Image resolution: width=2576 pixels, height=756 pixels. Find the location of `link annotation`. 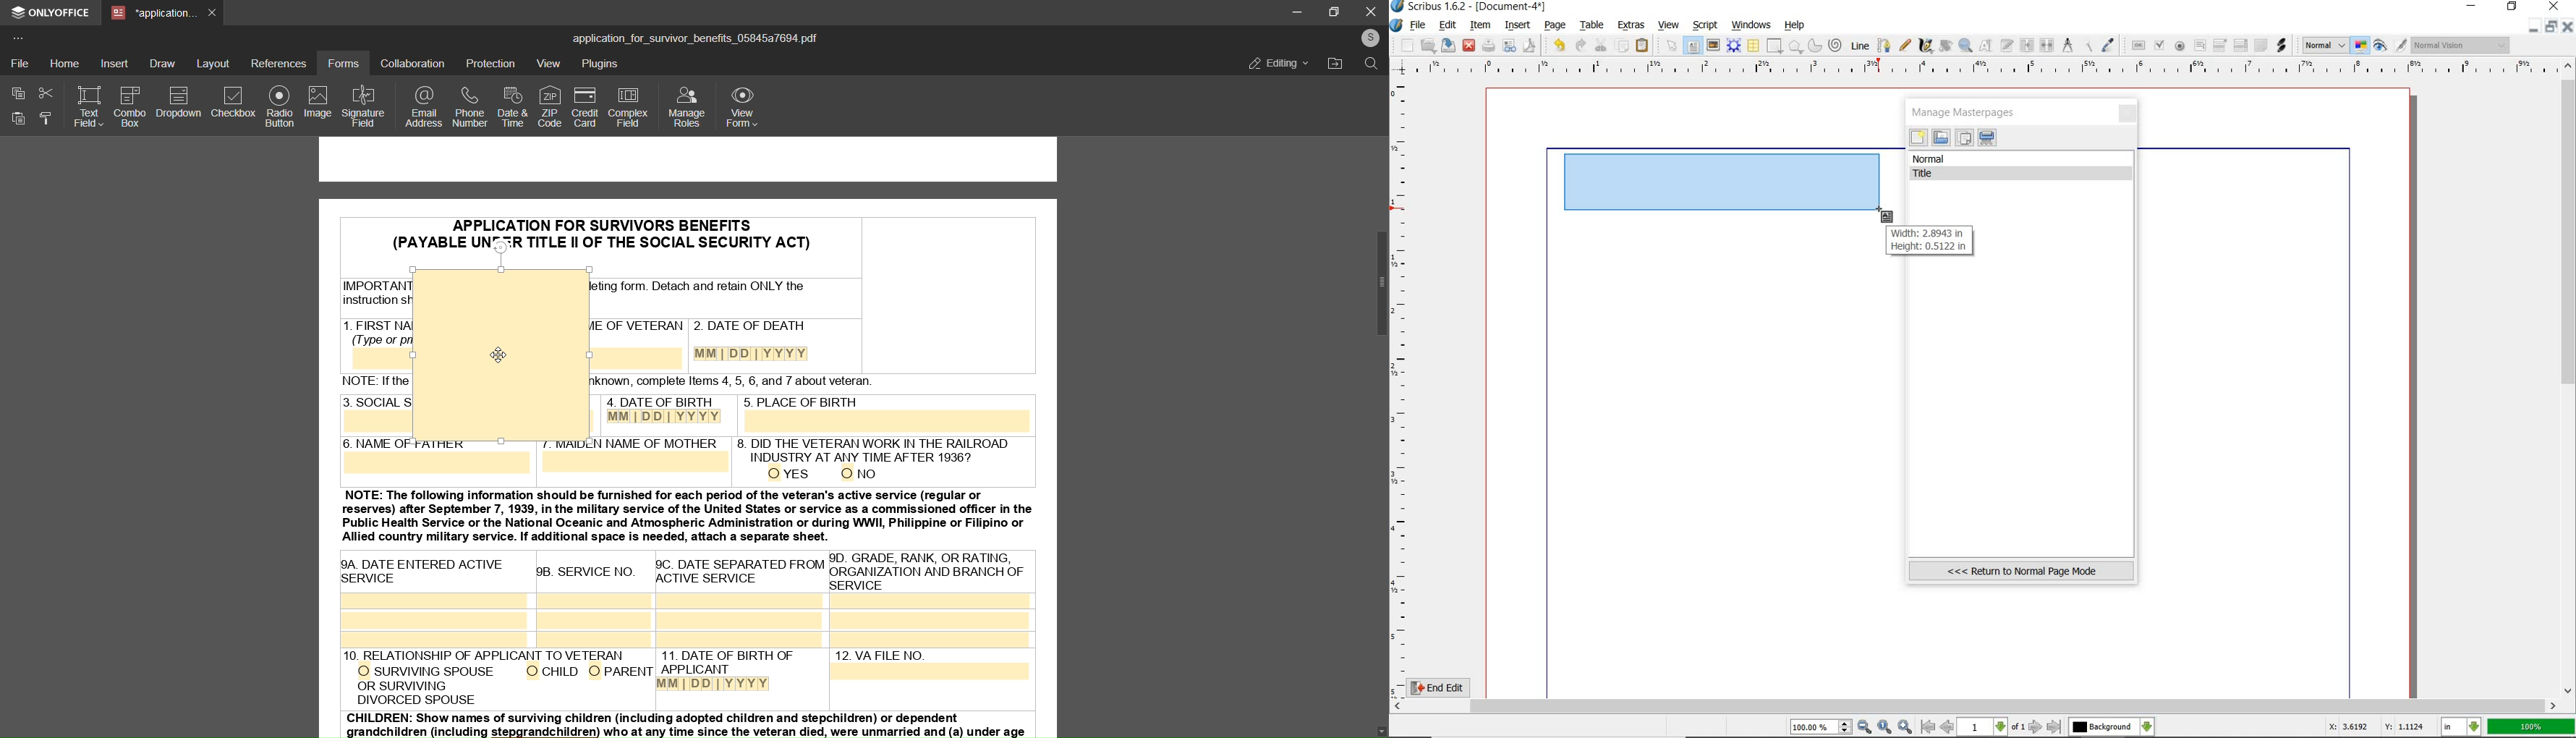

link annotation is located at coordinates (2282, 45).